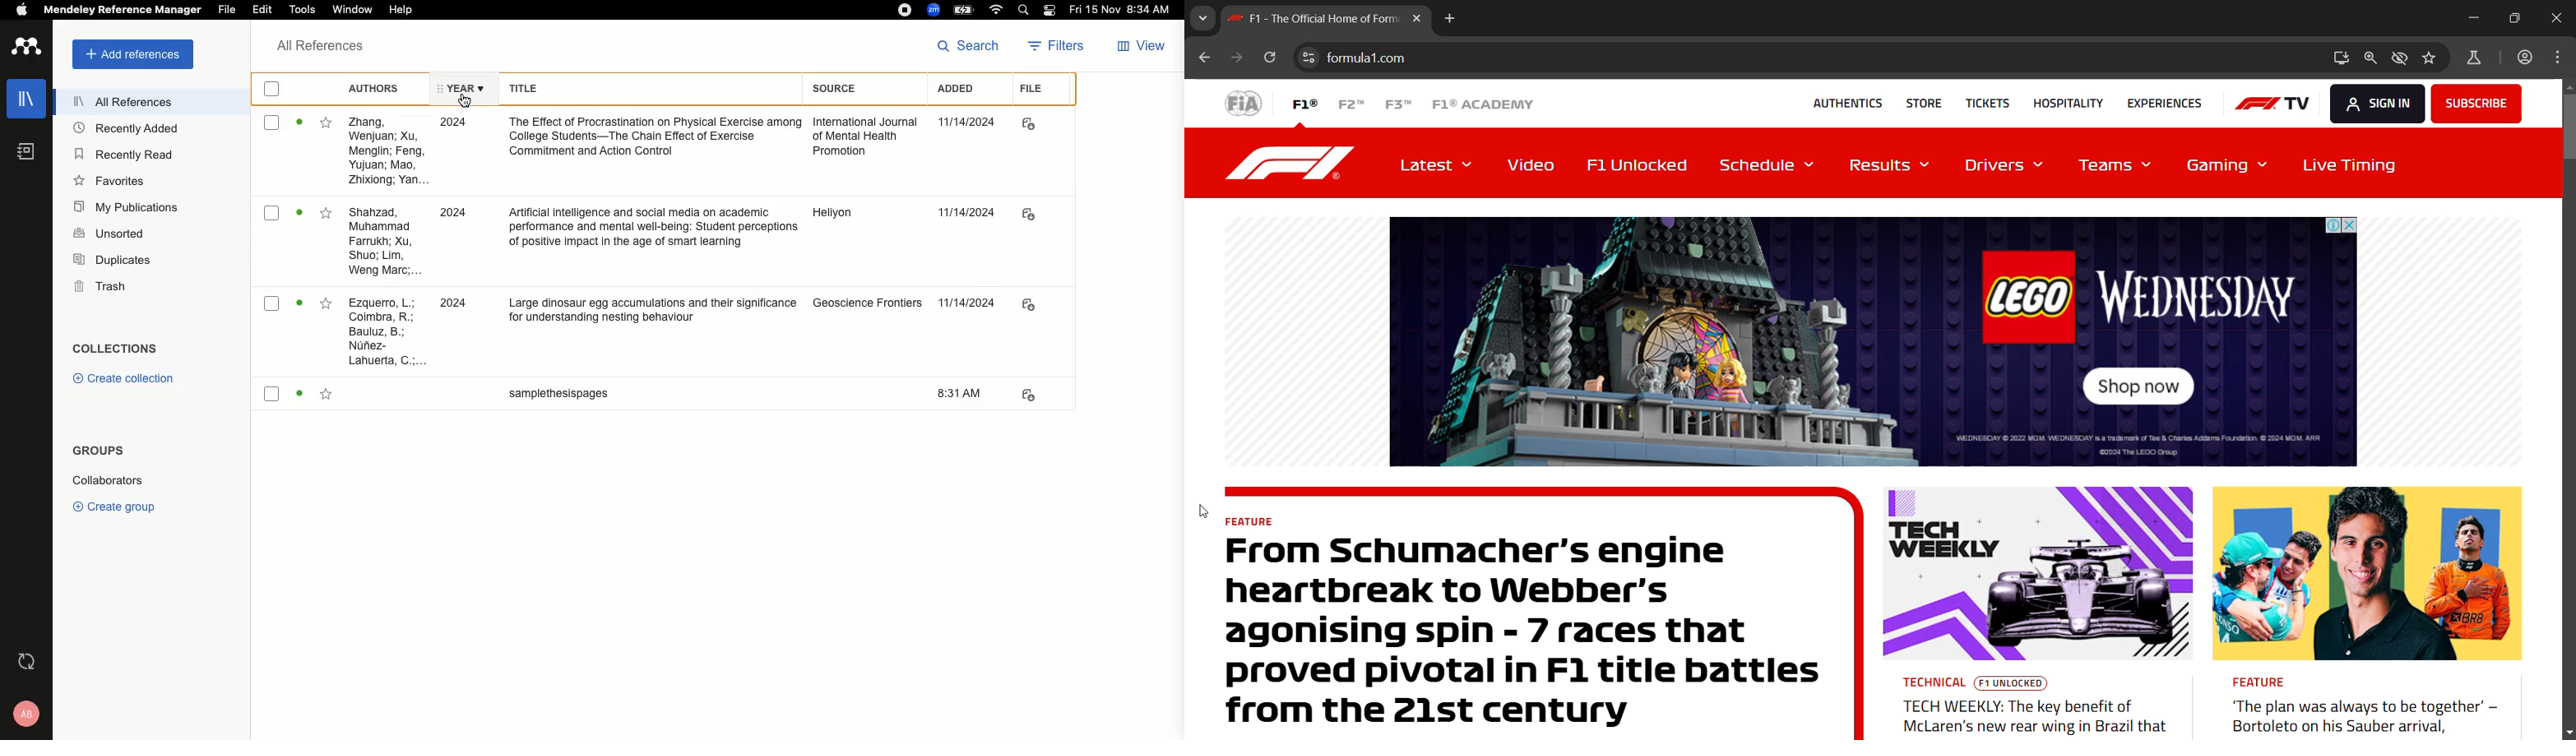 Image resolution: width=2576 pixels, height=756 pixels. What do you see at coordinates (2568, 124) in the screenshot?
I see `vertical scroll bar` at bounding box center [2568, 124].